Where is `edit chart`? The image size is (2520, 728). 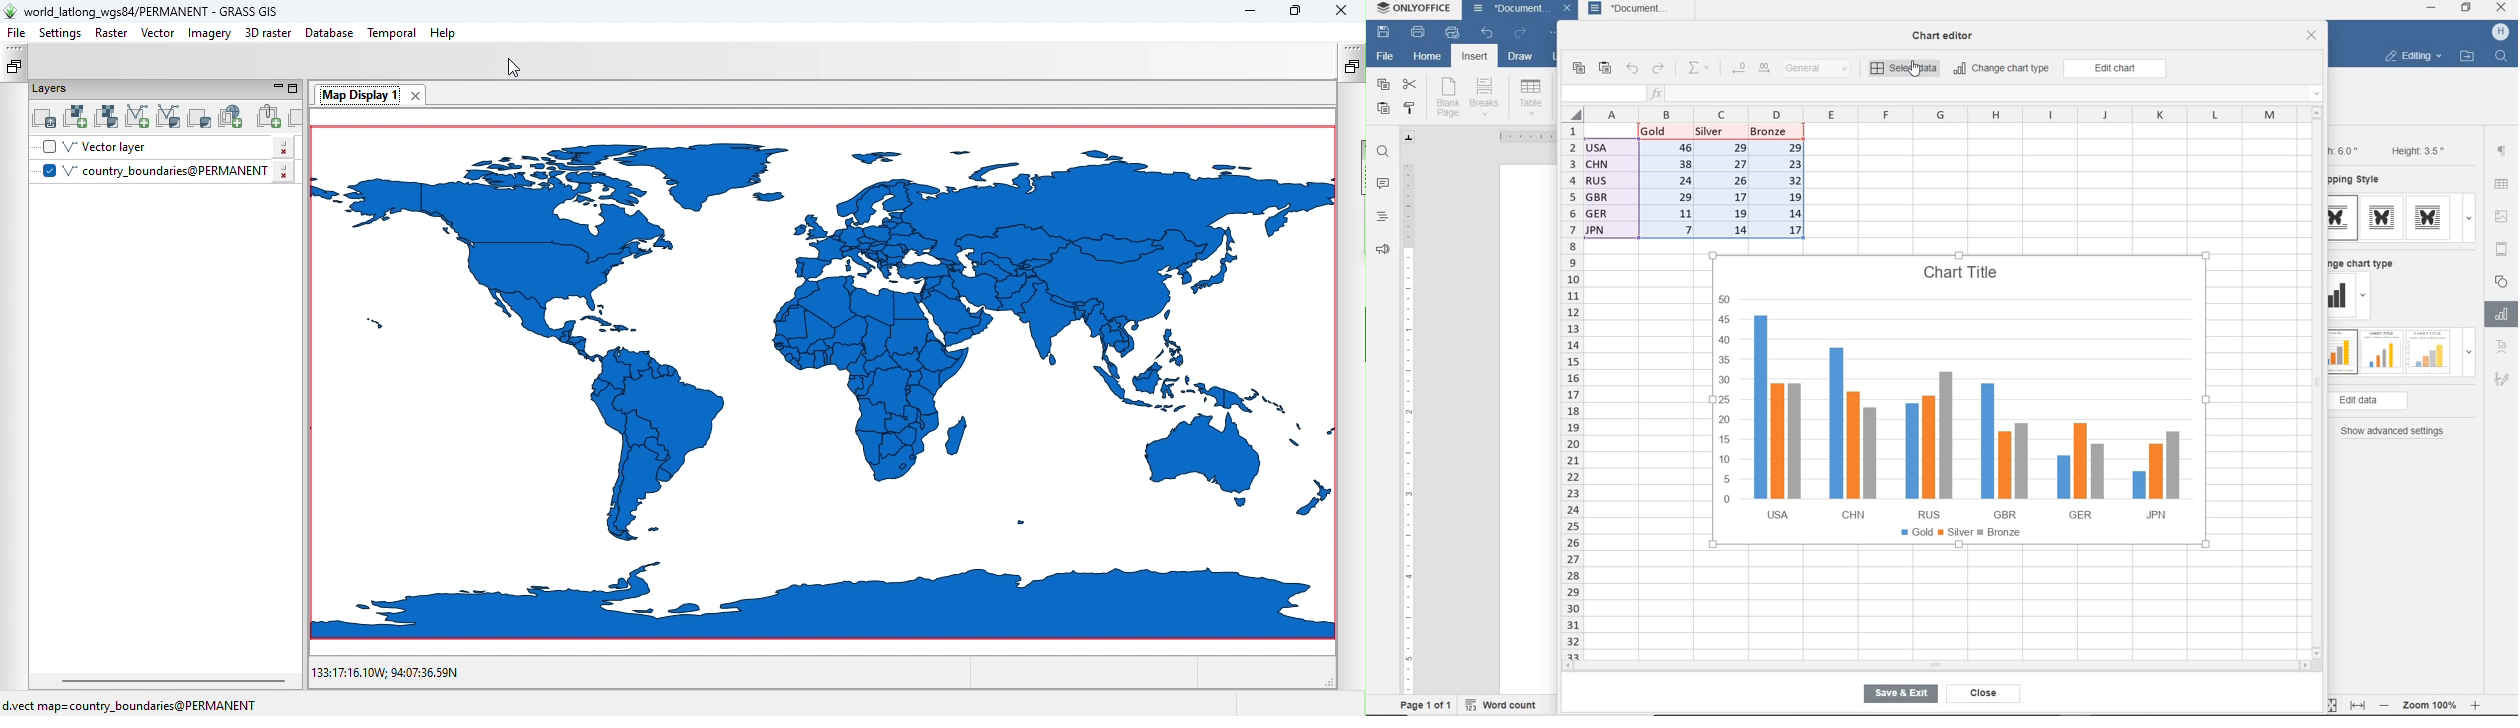
edit chart is located at coordinates (2115, 69).